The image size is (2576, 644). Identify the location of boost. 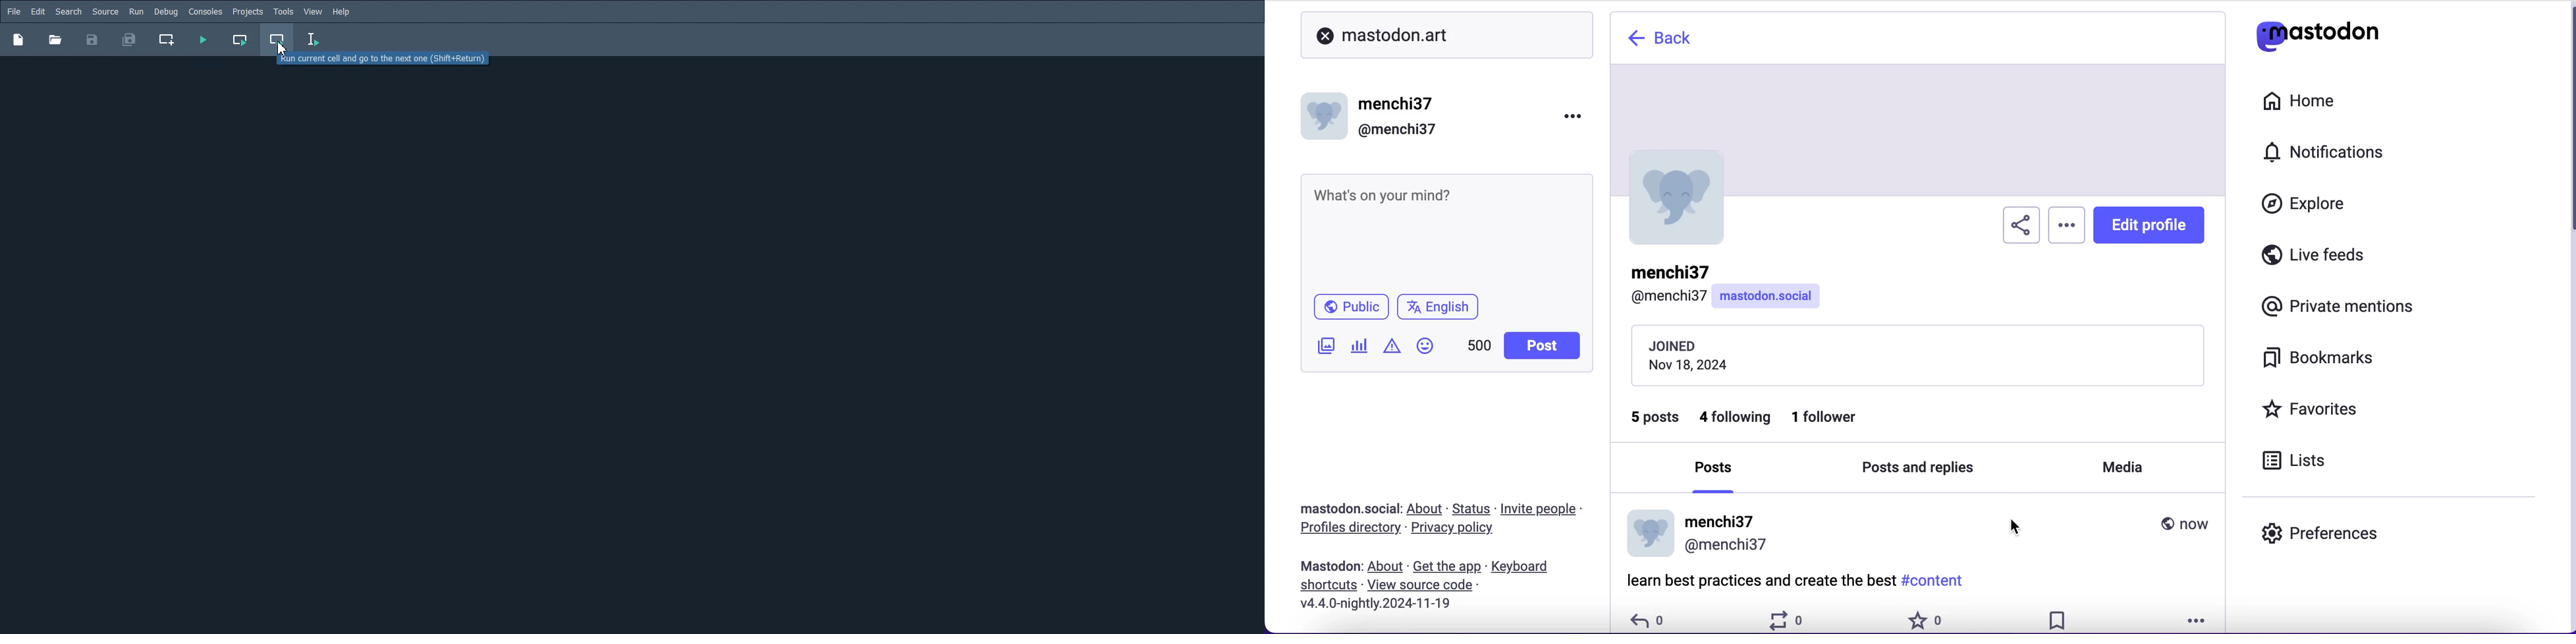
(1789, 619).